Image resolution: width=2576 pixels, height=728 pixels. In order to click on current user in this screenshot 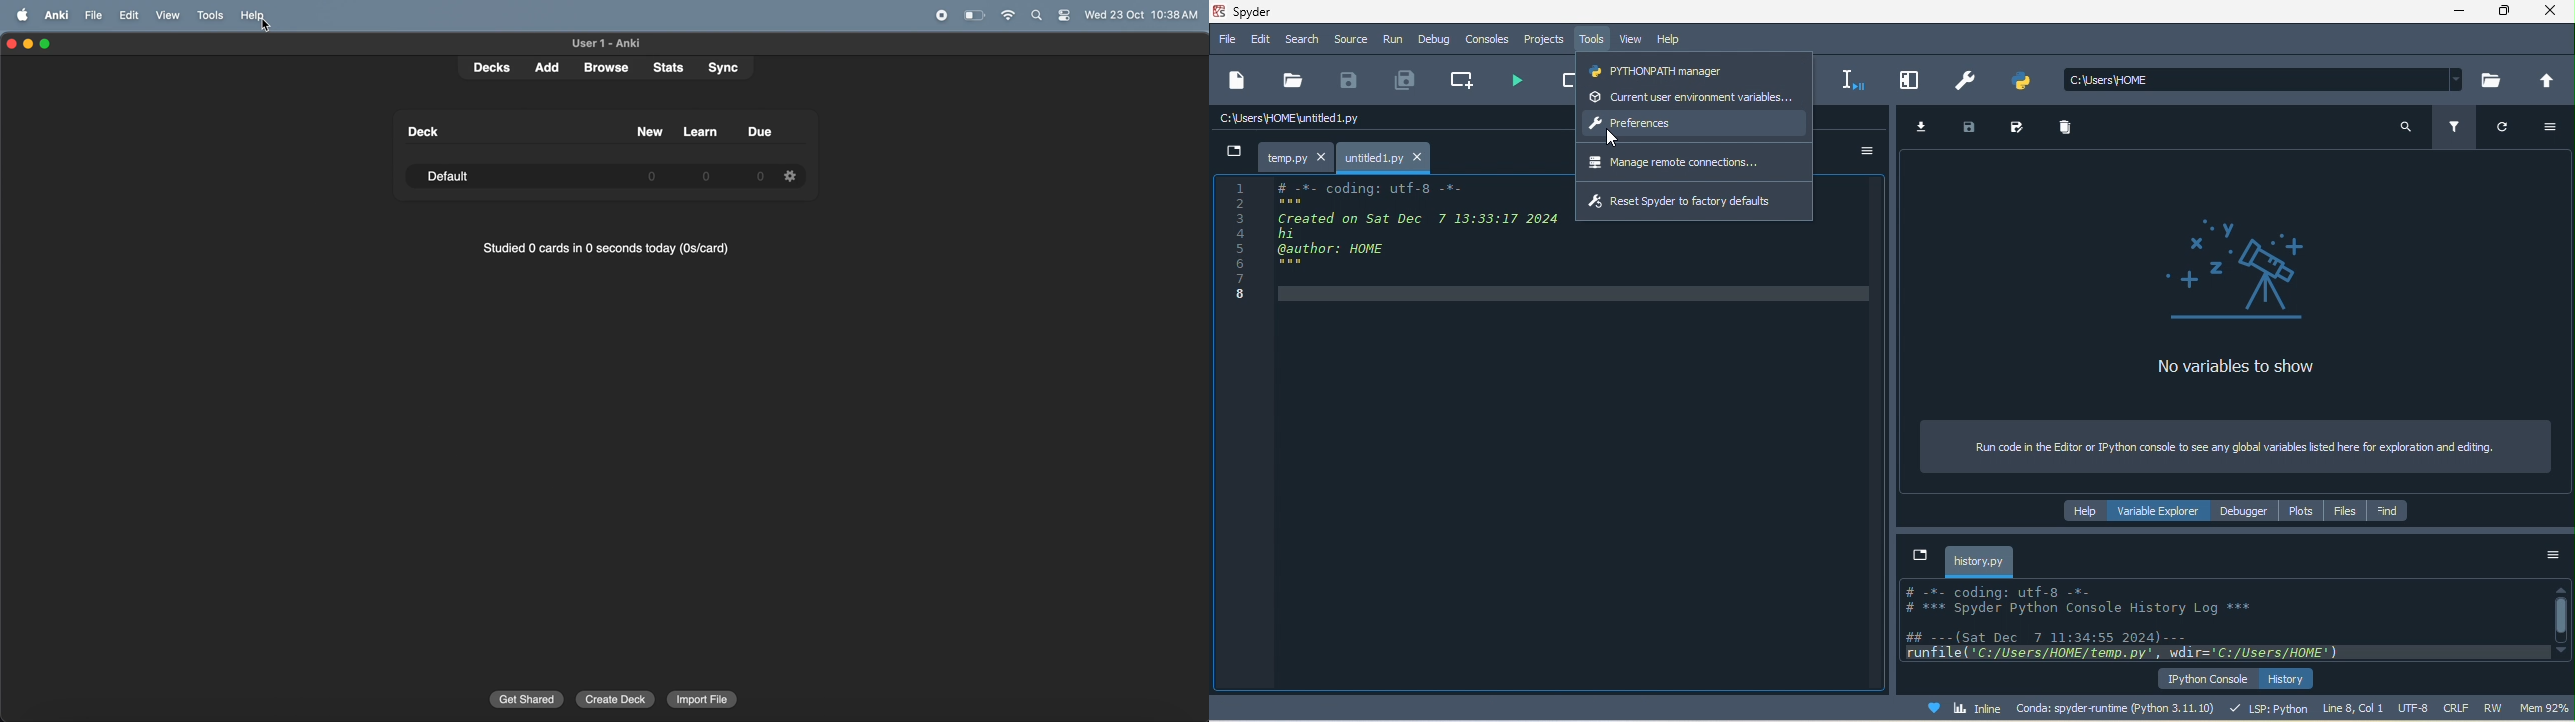, I will do `click(1693, 96)`.